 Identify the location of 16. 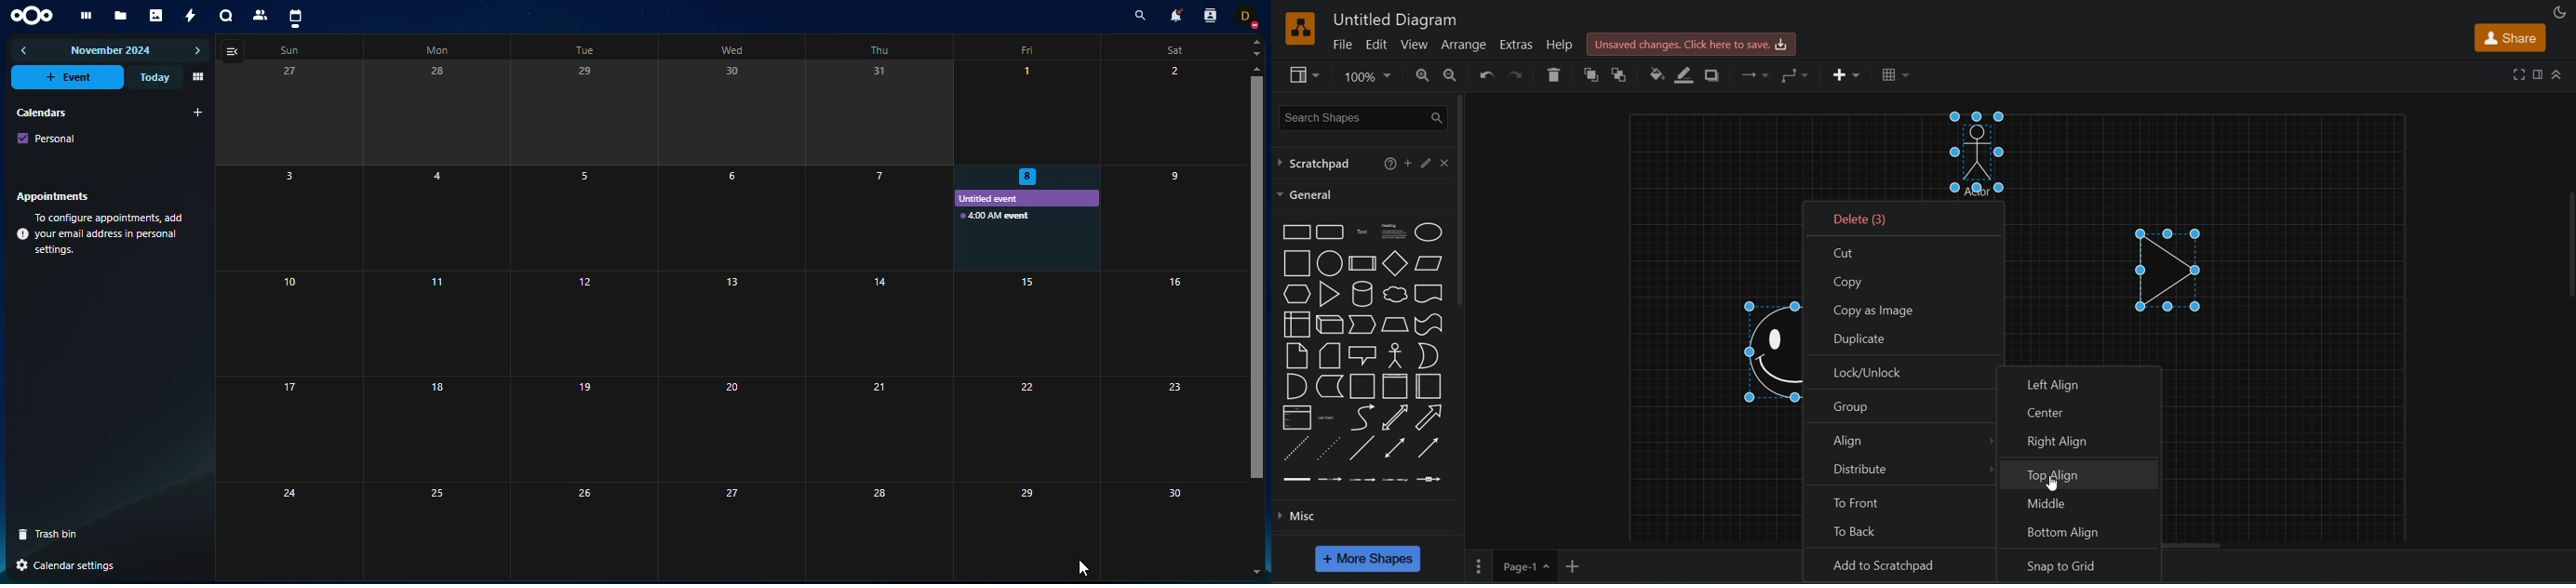
(1171, 324).